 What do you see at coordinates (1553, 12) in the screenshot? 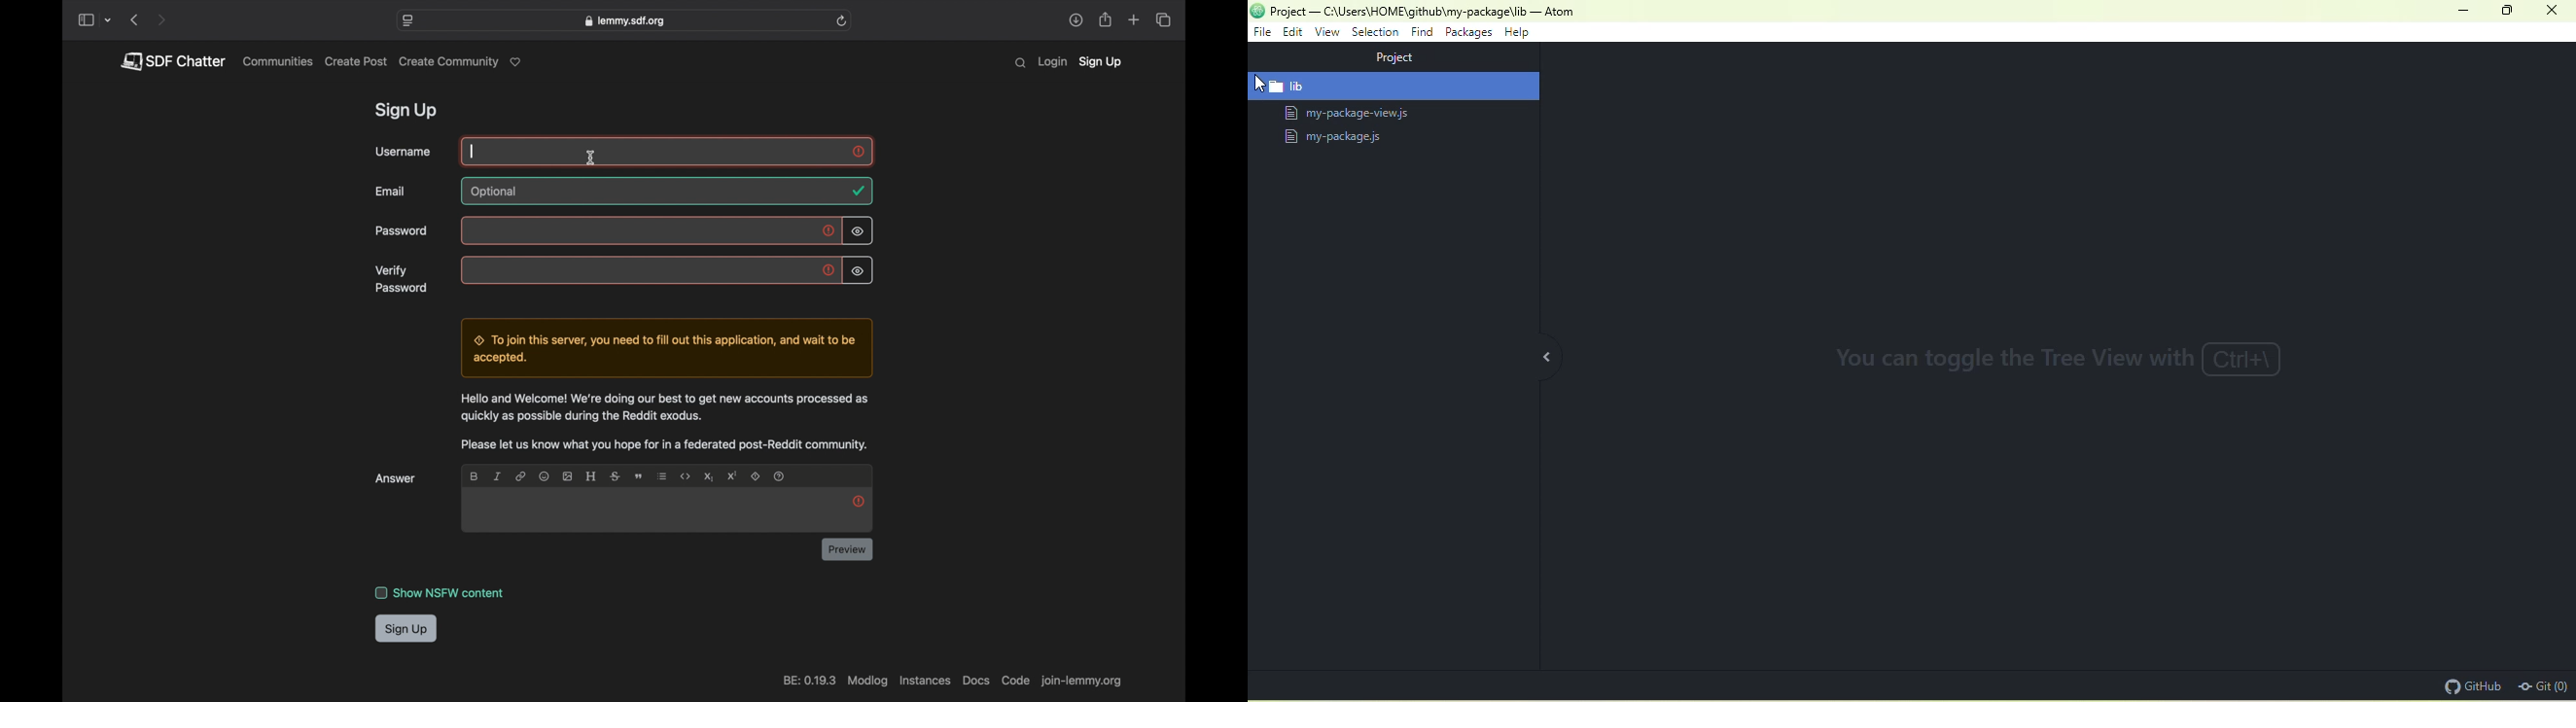
I see `- Atom` at bounding box center [1553, 12].